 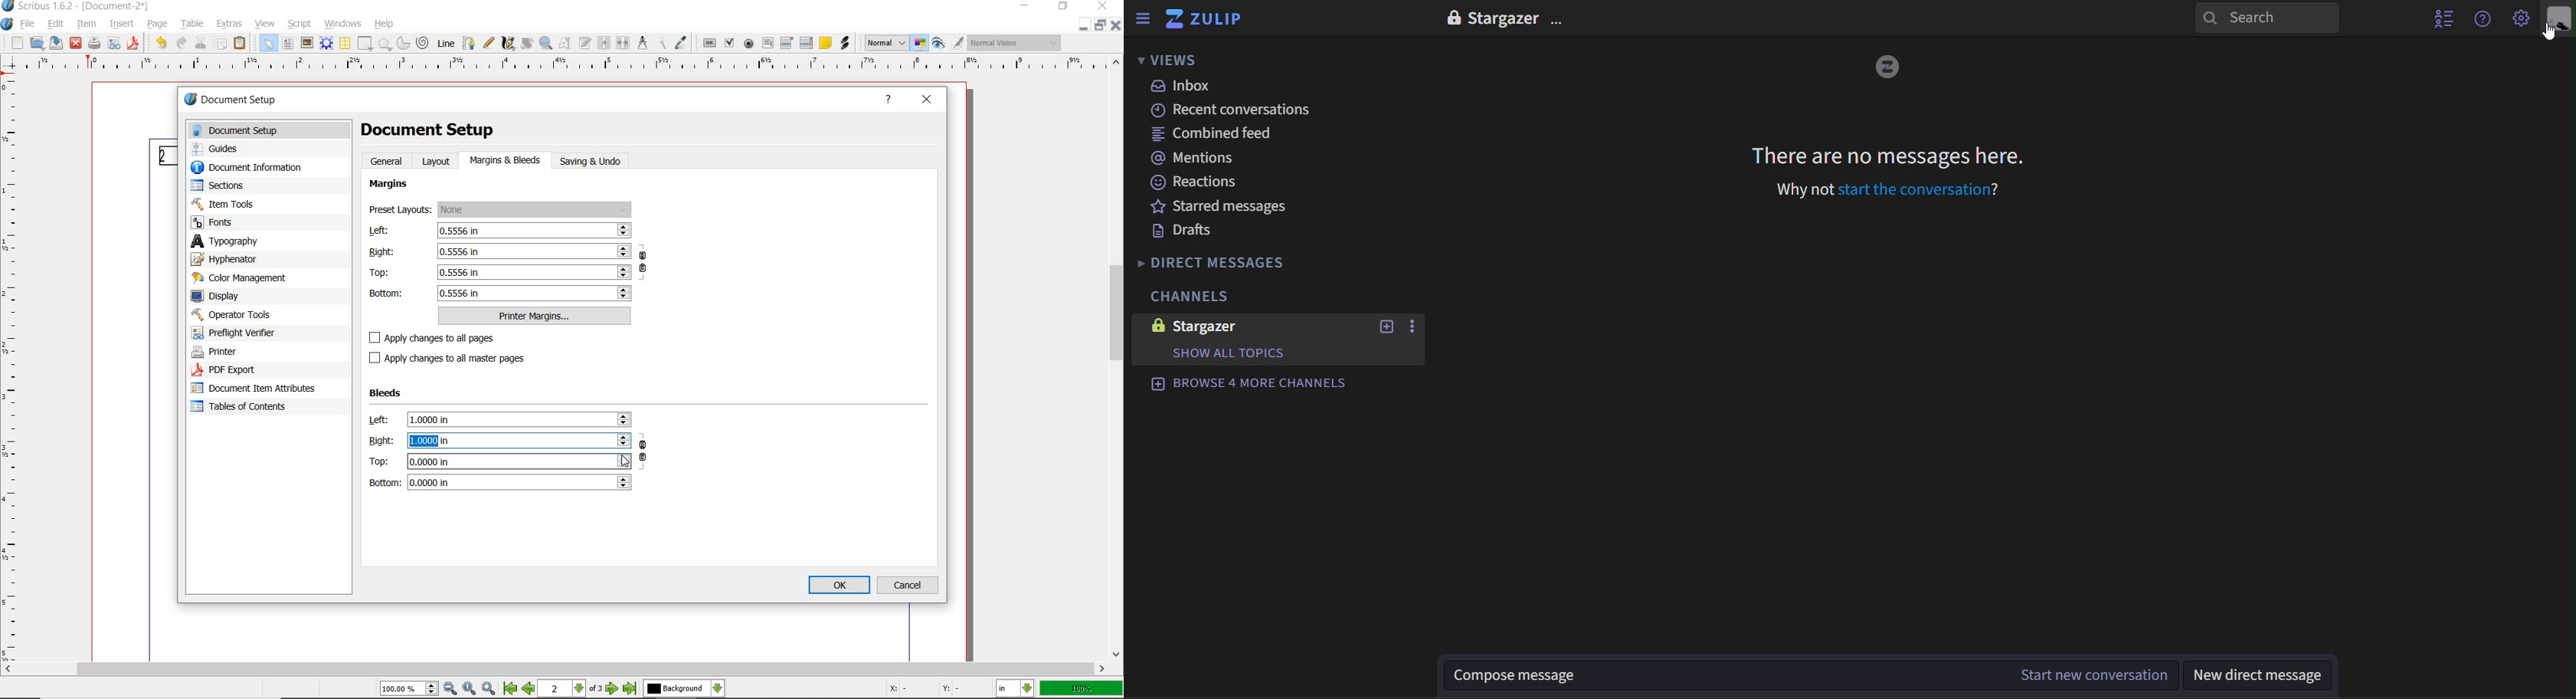 What do you see at coordinates (839, 585) in the screenshot?
I see `ok` at bounding box center [839, 585].